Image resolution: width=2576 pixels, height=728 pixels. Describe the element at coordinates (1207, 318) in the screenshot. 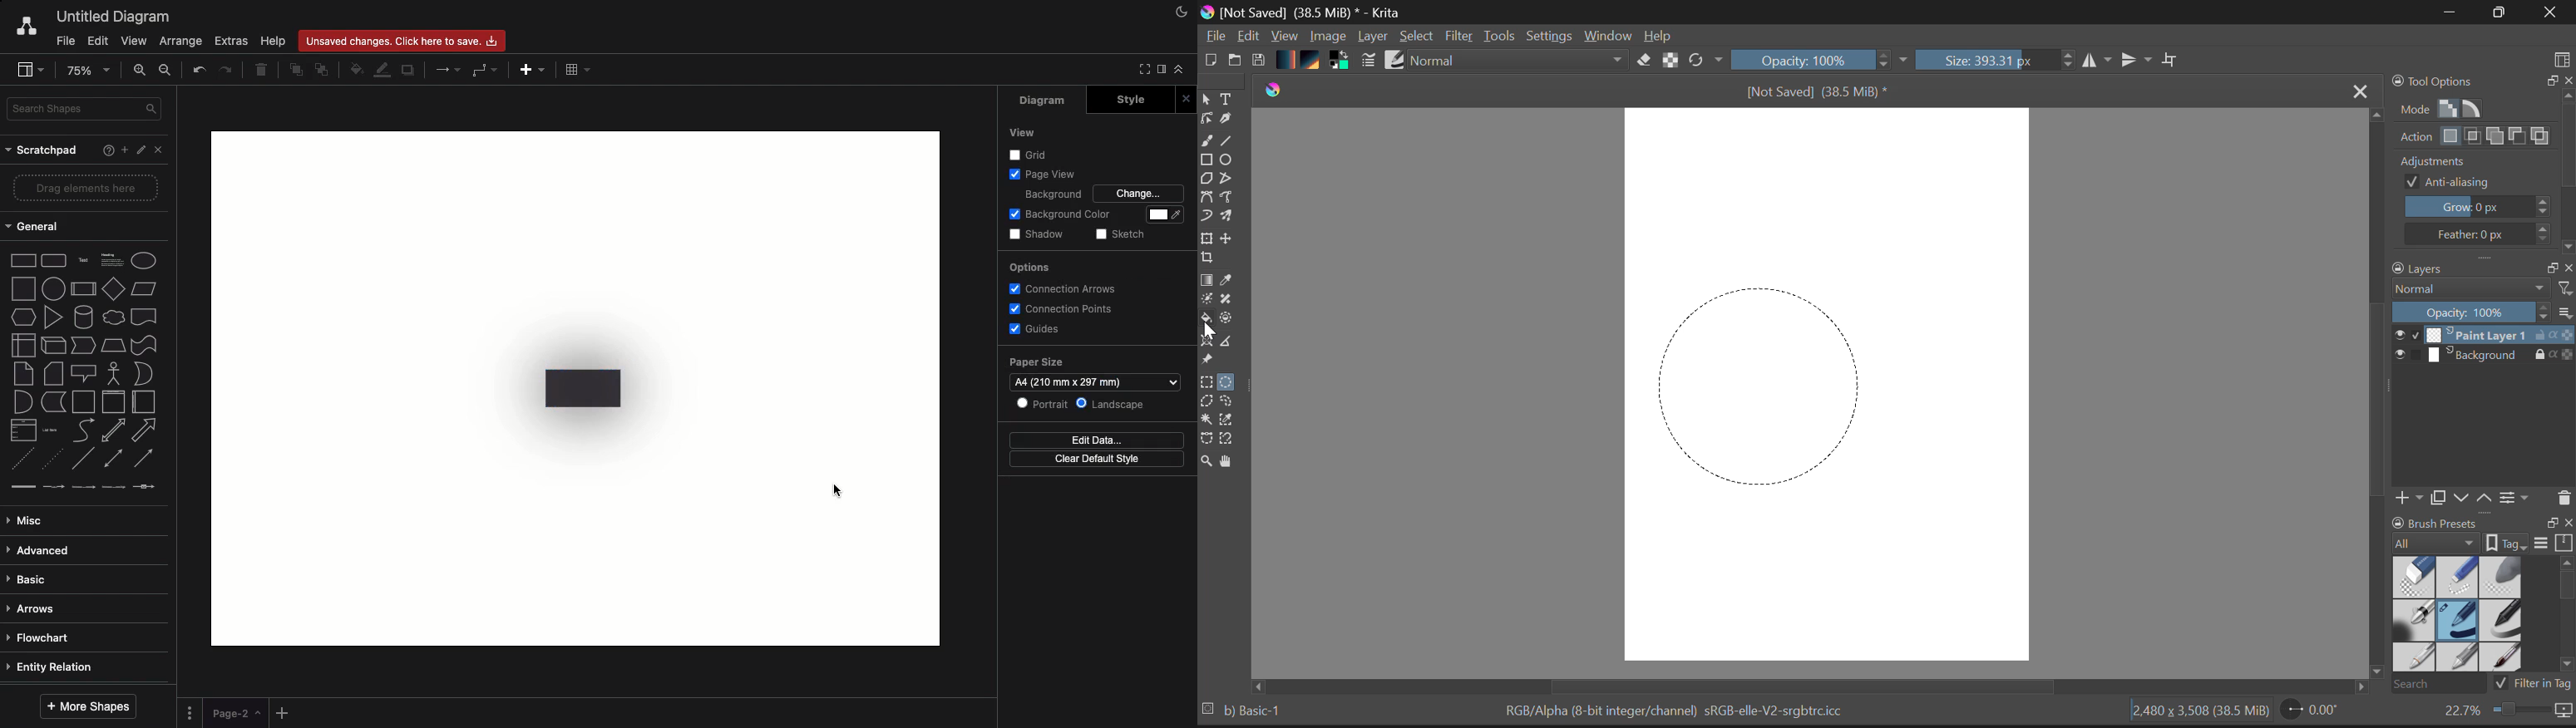

I see `Fill` at that location.